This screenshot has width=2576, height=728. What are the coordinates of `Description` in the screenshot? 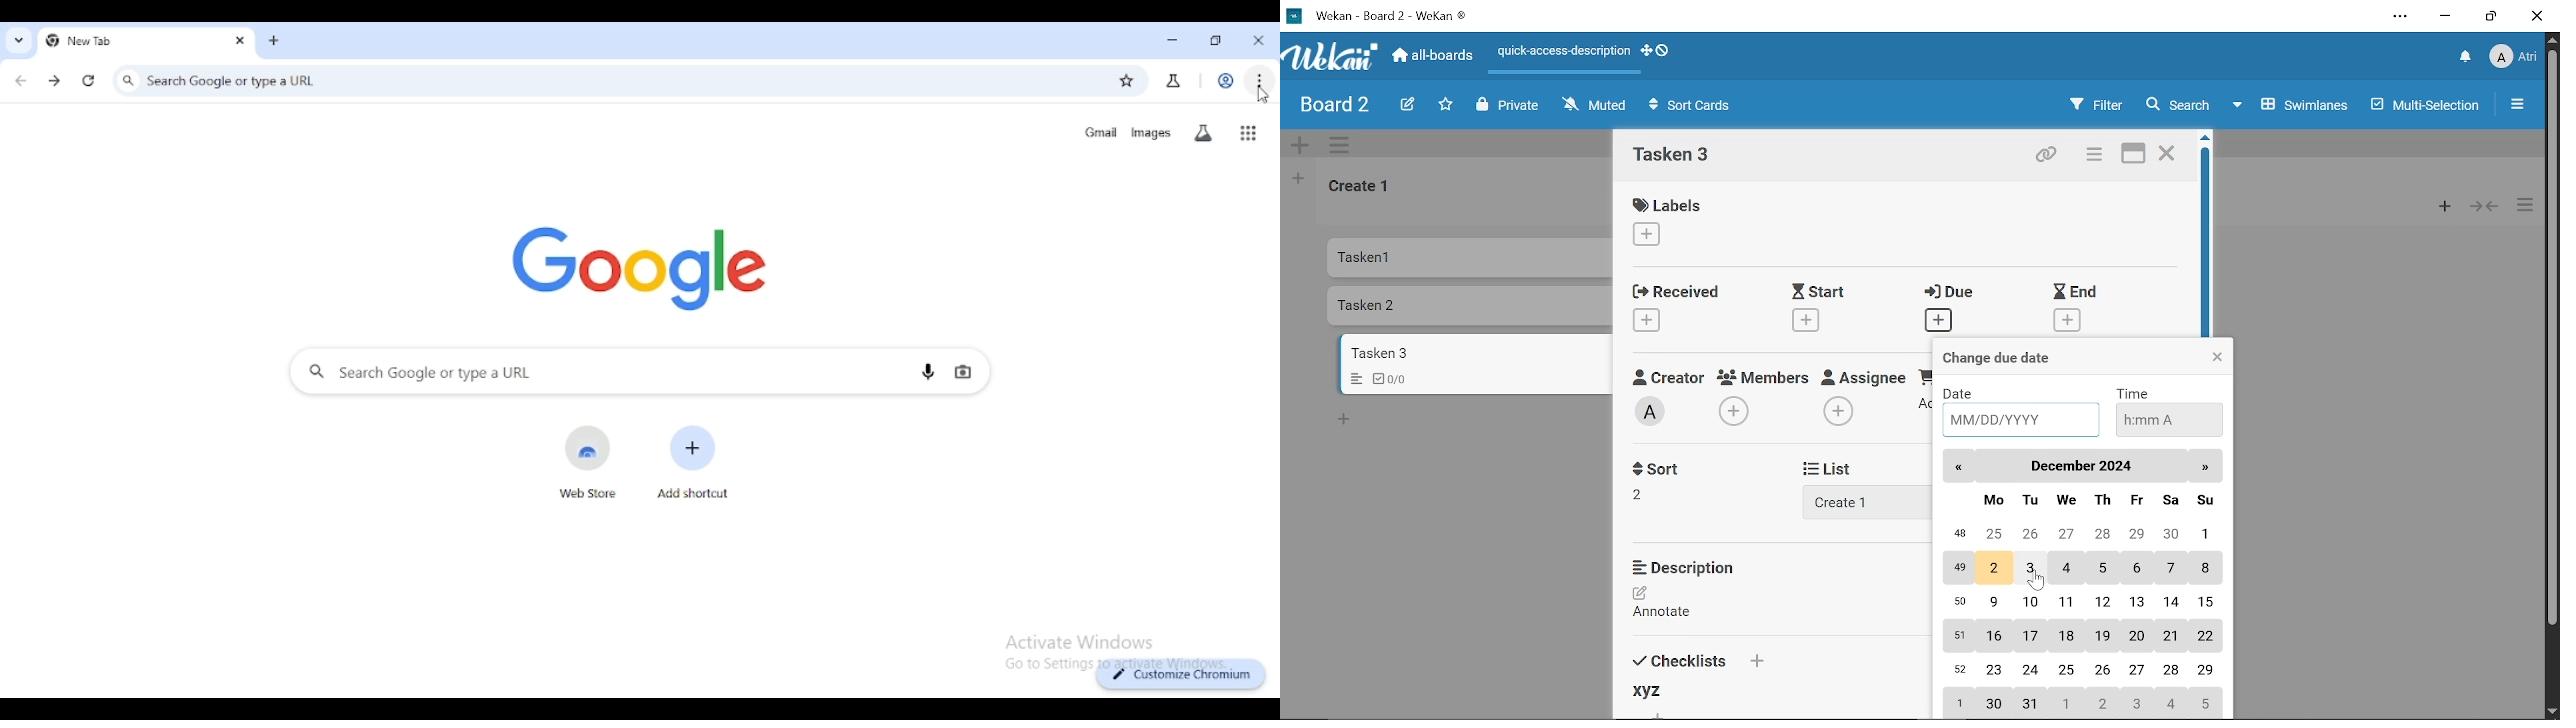 It's located at (1693, 567).